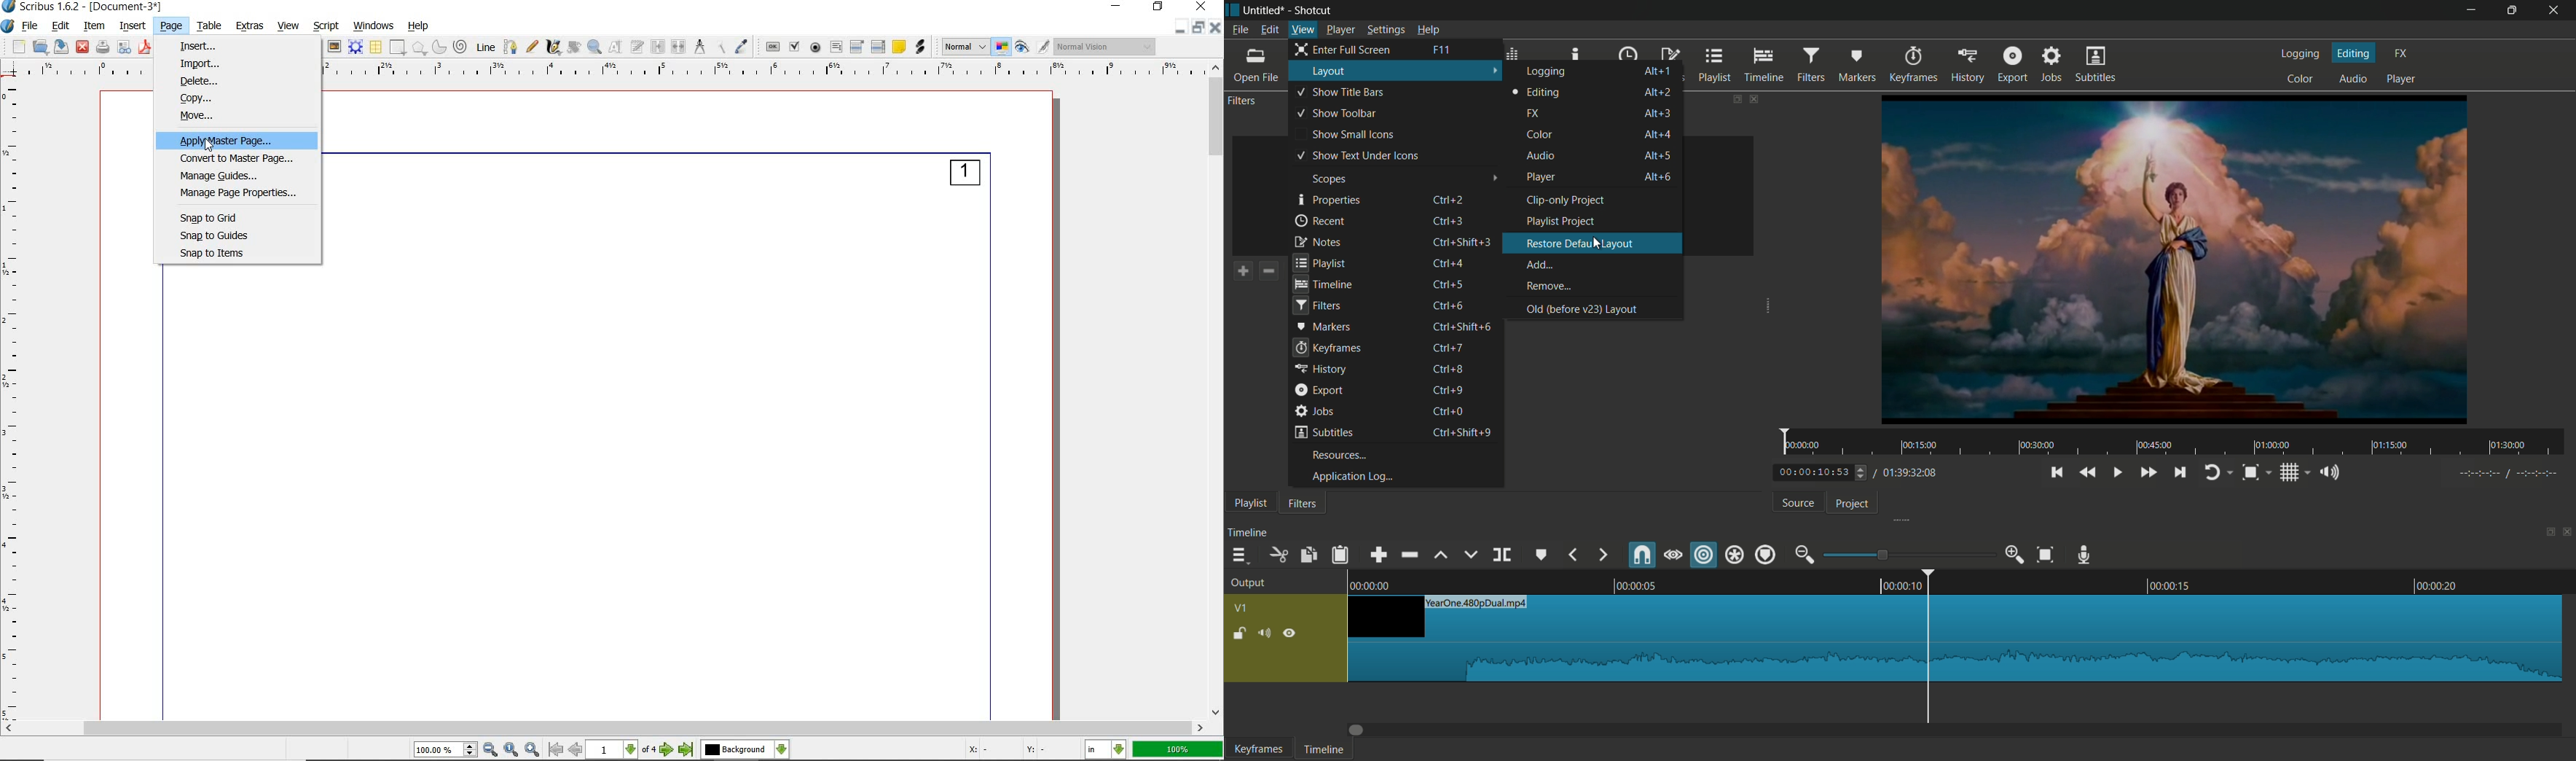 The width and height of the screenshot is (2576, 784). Describe the element at coordinates (1240, 271) in the screenshot. I see `add a filter` at that location.